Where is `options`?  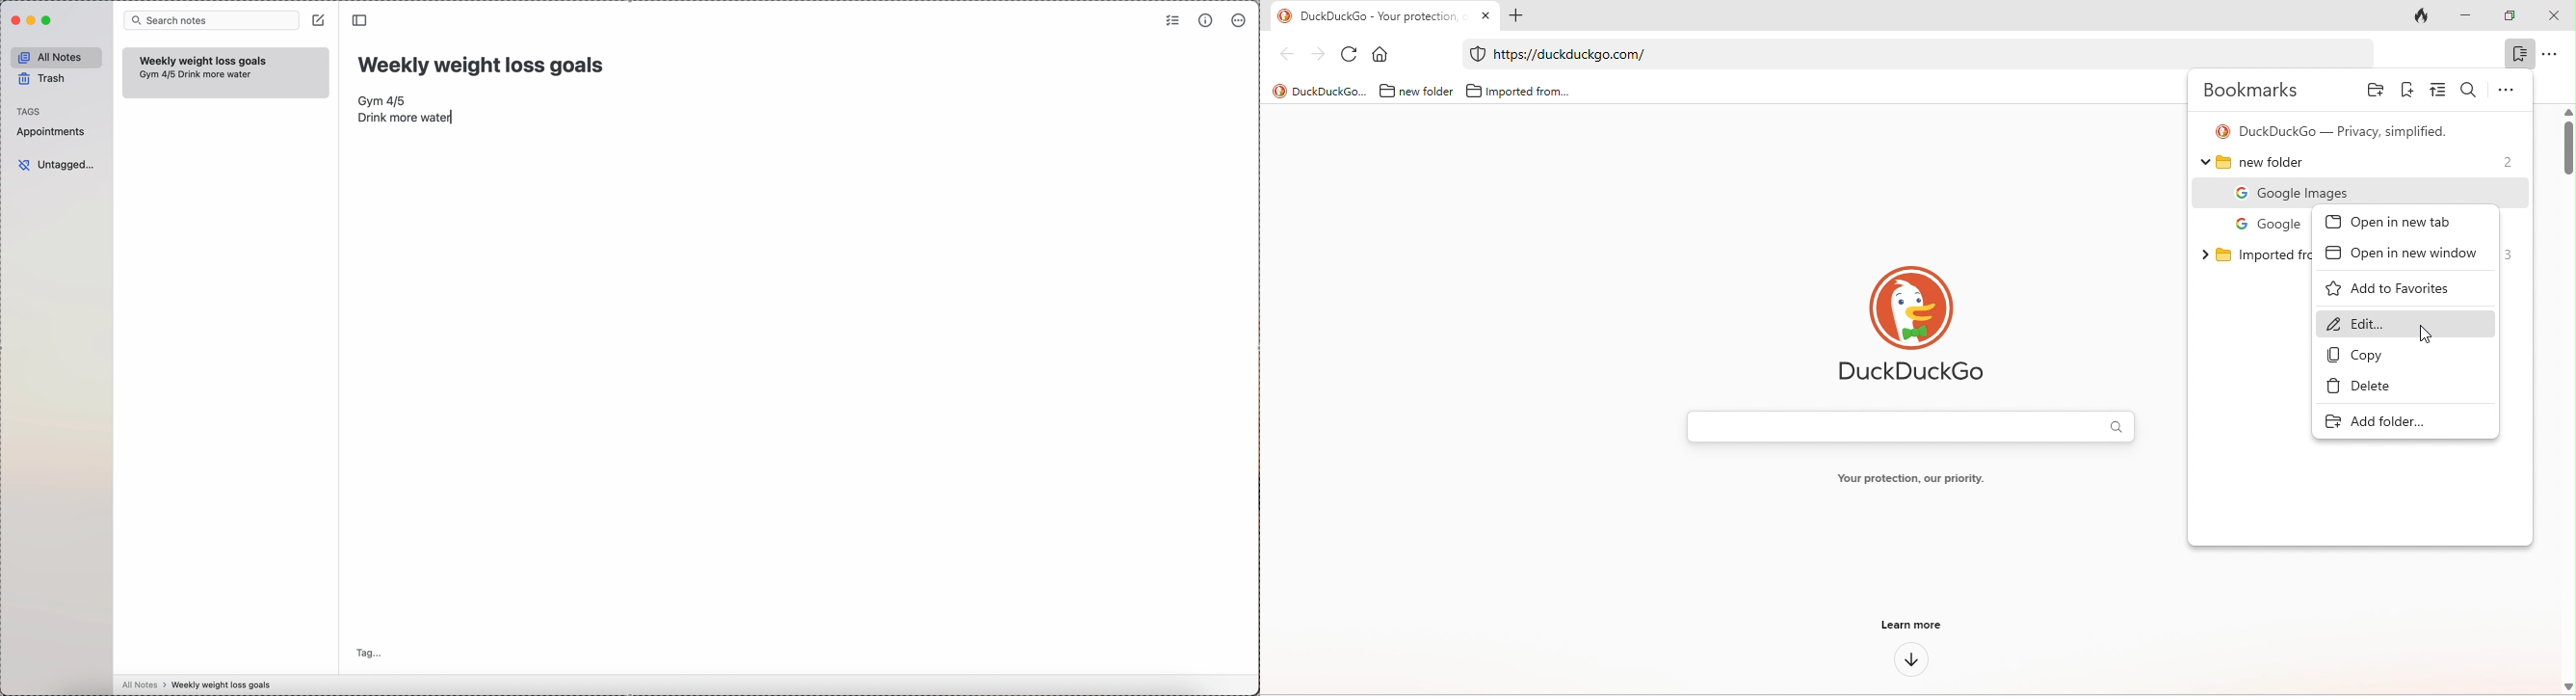 options is located at coordinates (2510, 88).